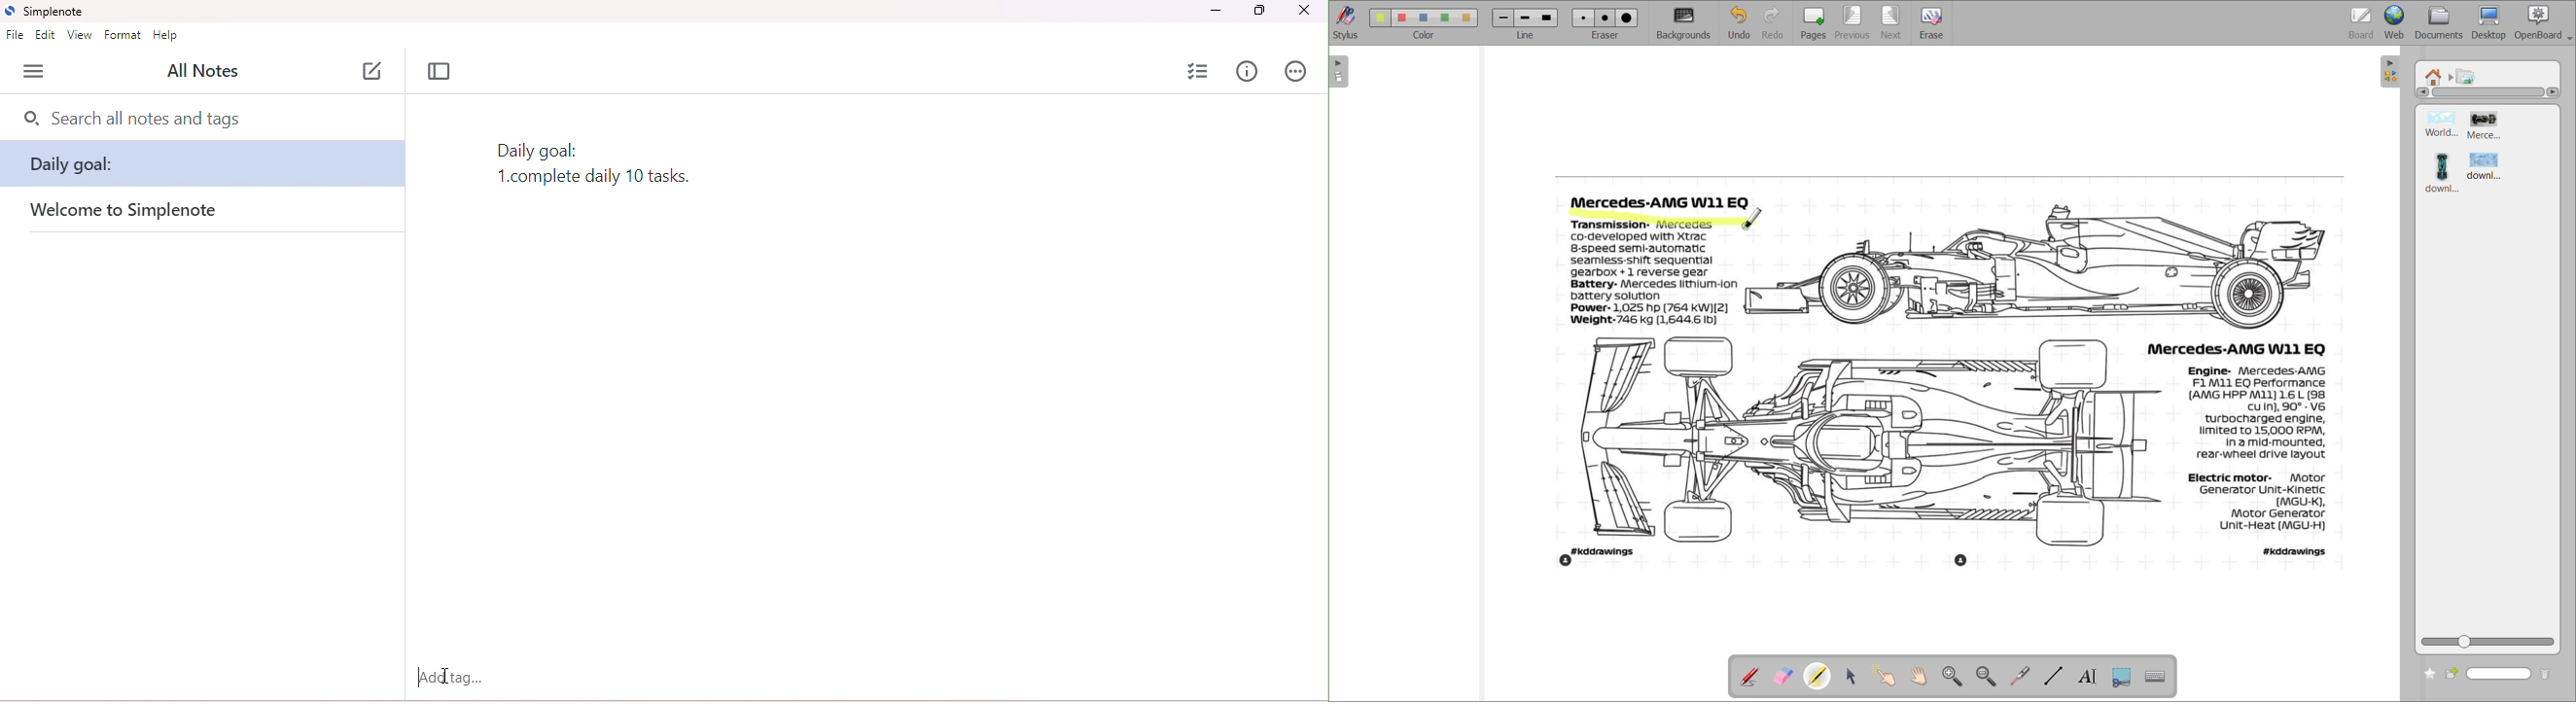 The width and height of the screenshot is (2576, 728). Describe the element at coordinates (604, 166) in the screenshot. I see `text typed` at that location.